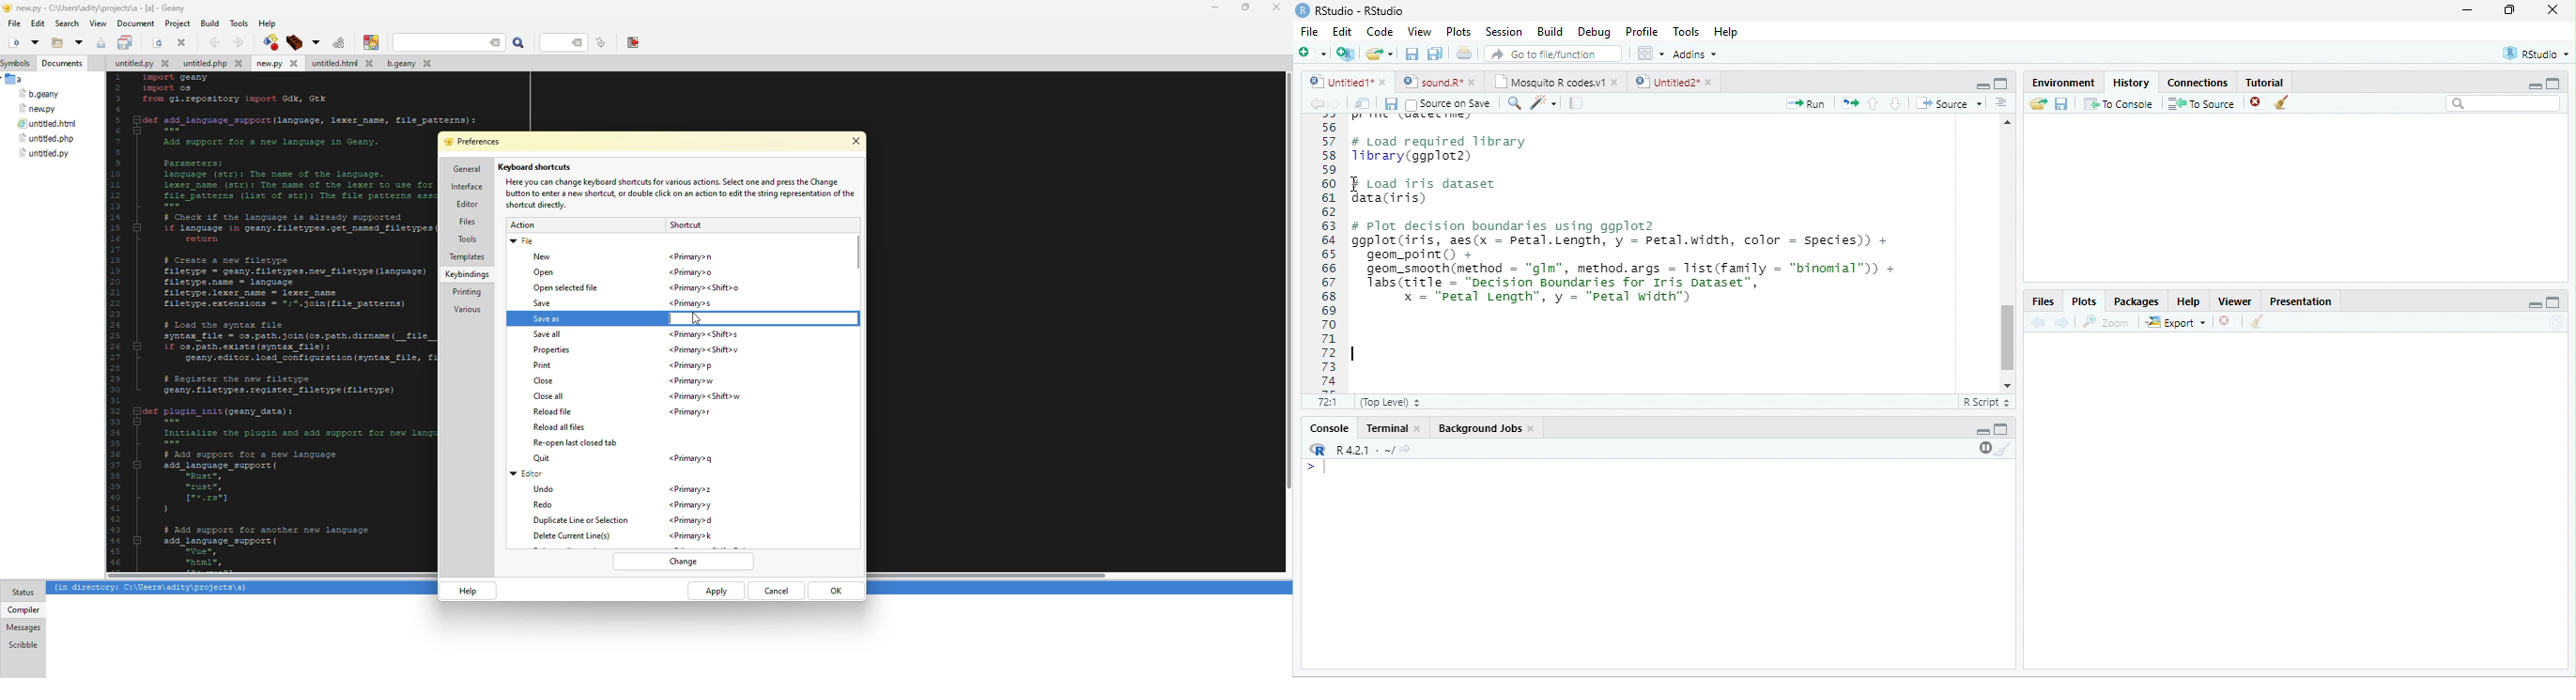 This screenshot has width=2576, height=700. I want to click on To console, so click(2119, 103).